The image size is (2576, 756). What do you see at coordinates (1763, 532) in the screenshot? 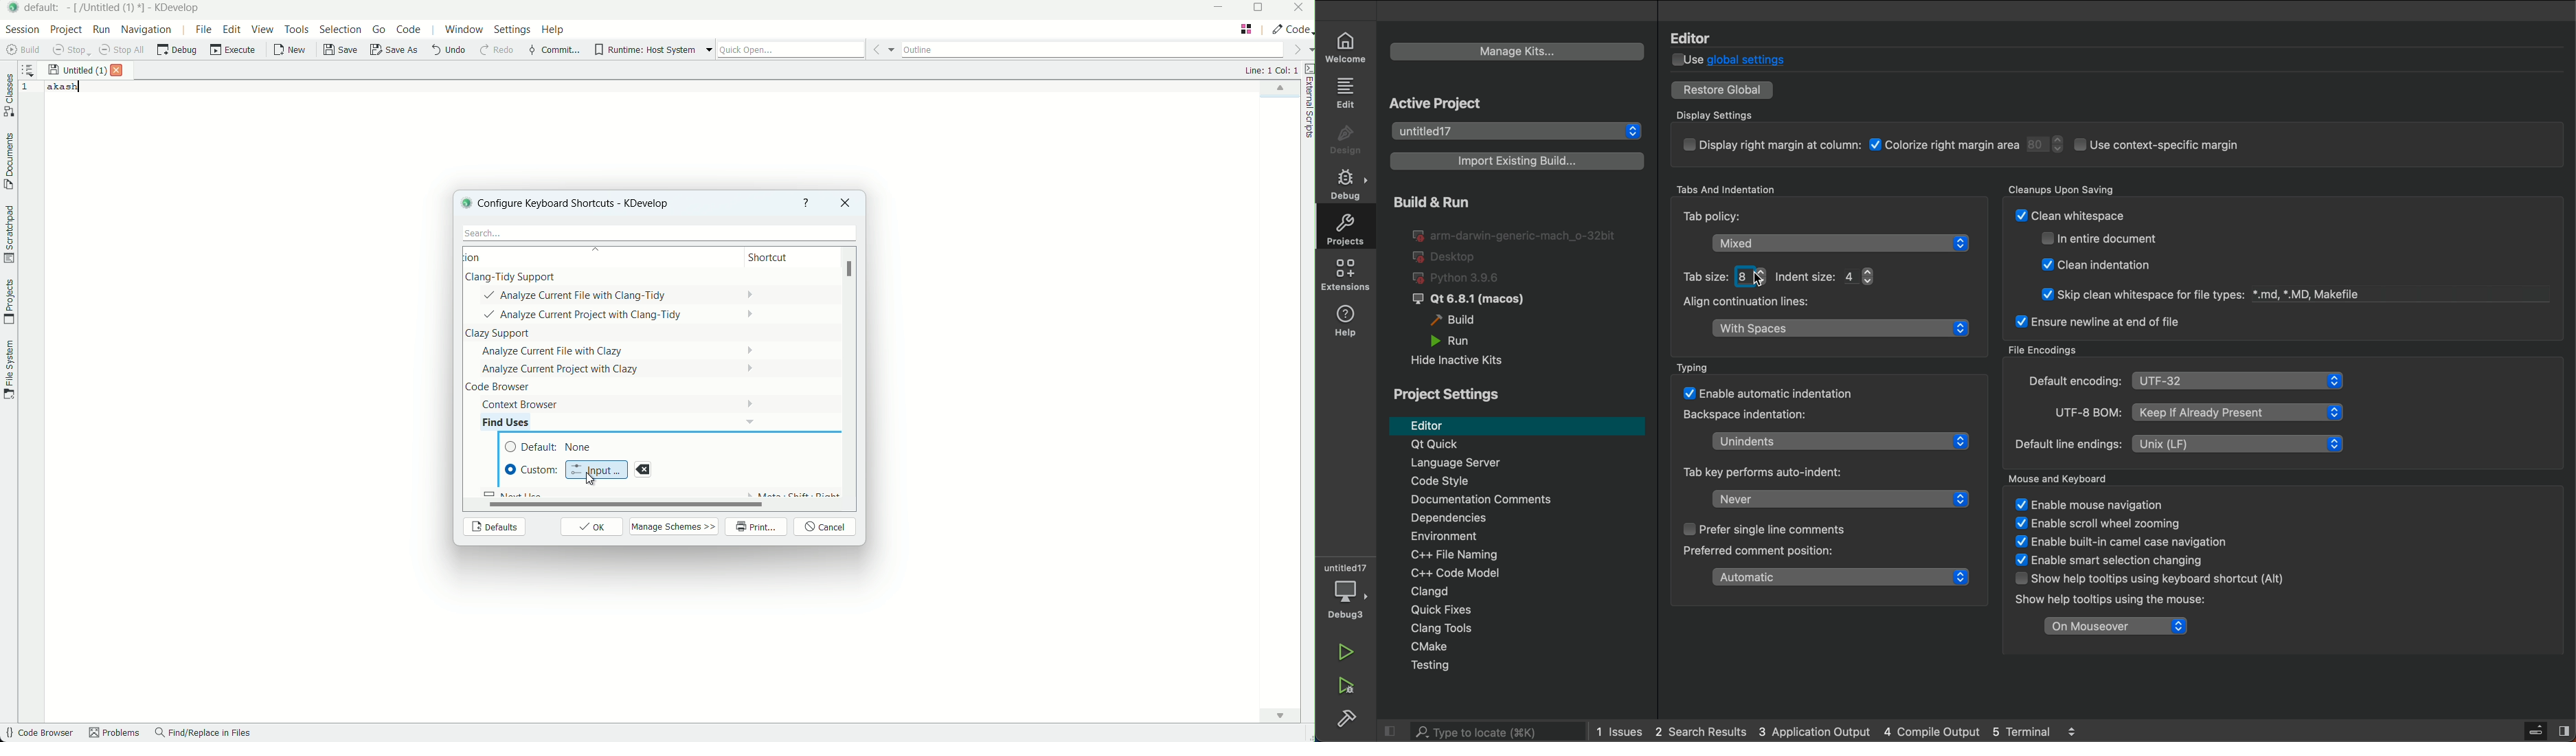
I see `prefer single line comment` at bounding box center [1763, 532].